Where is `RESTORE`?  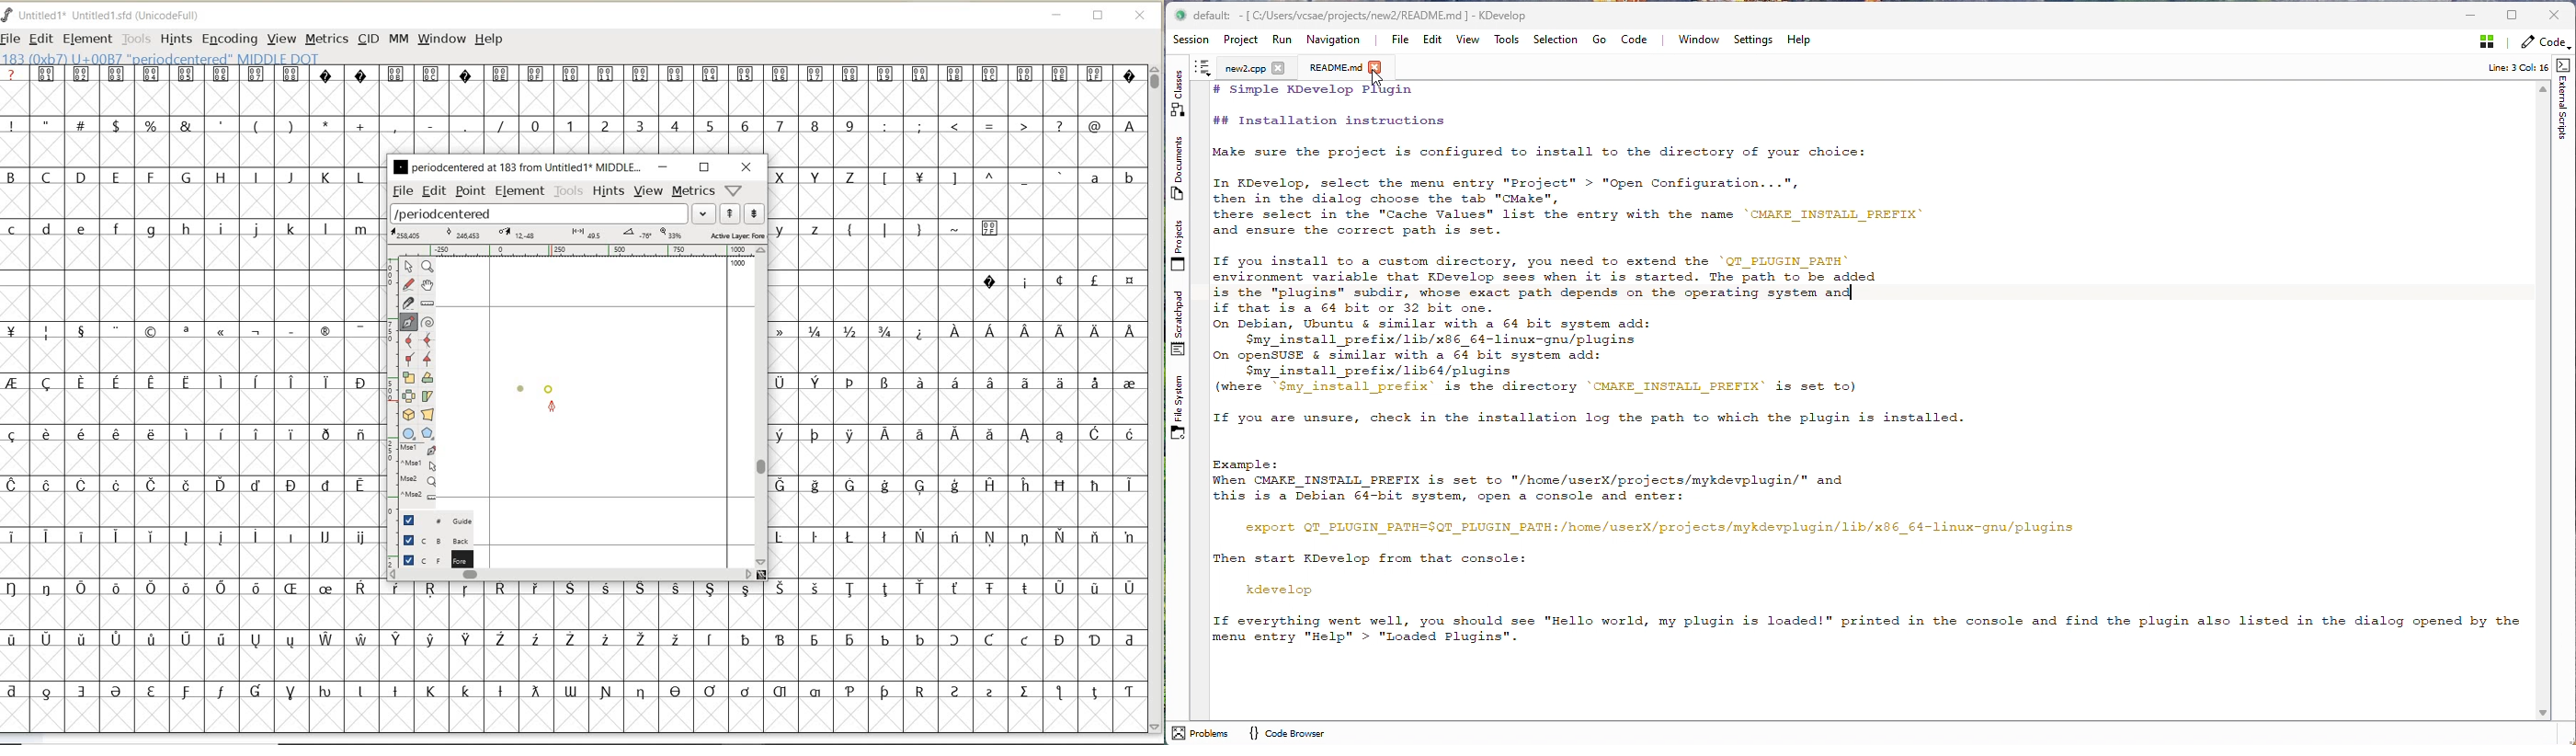
RESTORE is located at coordinates (1098, 18).